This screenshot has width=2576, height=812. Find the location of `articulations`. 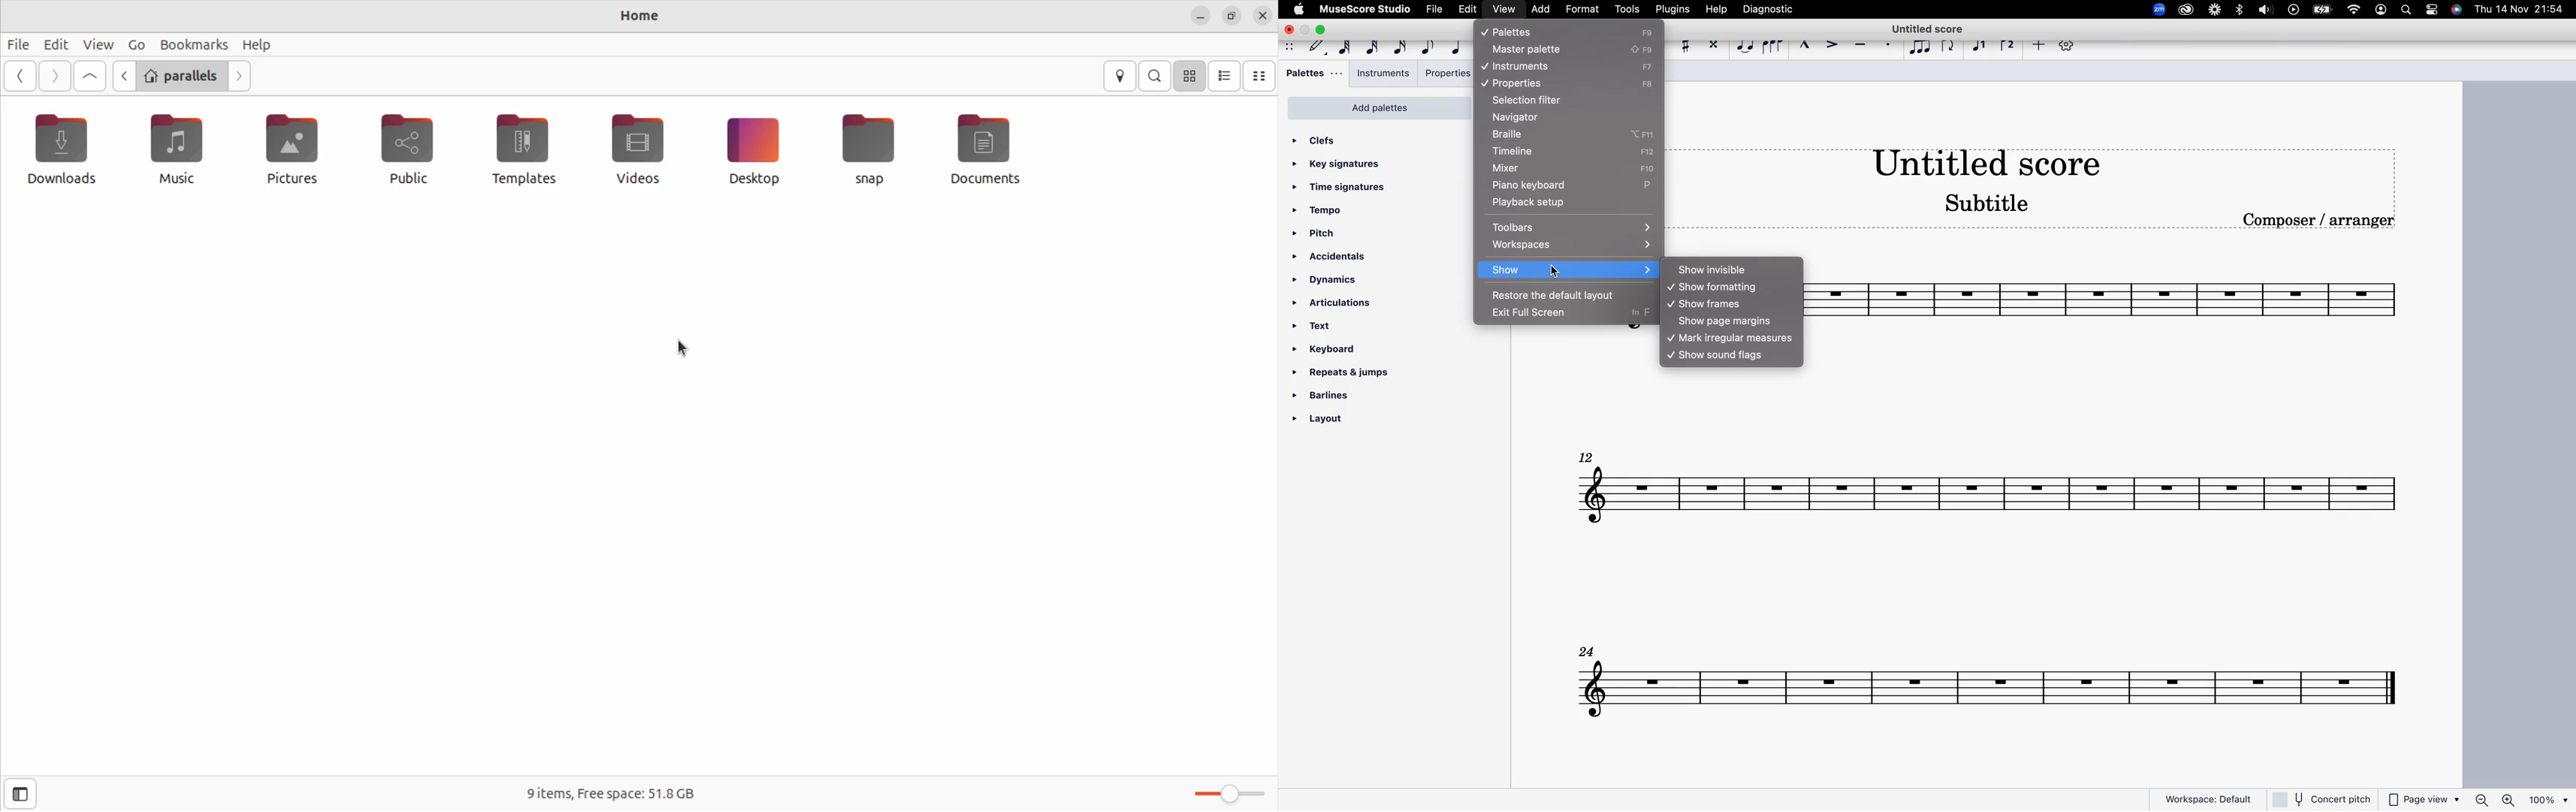

articulations is located at coordinates (1338, 302).